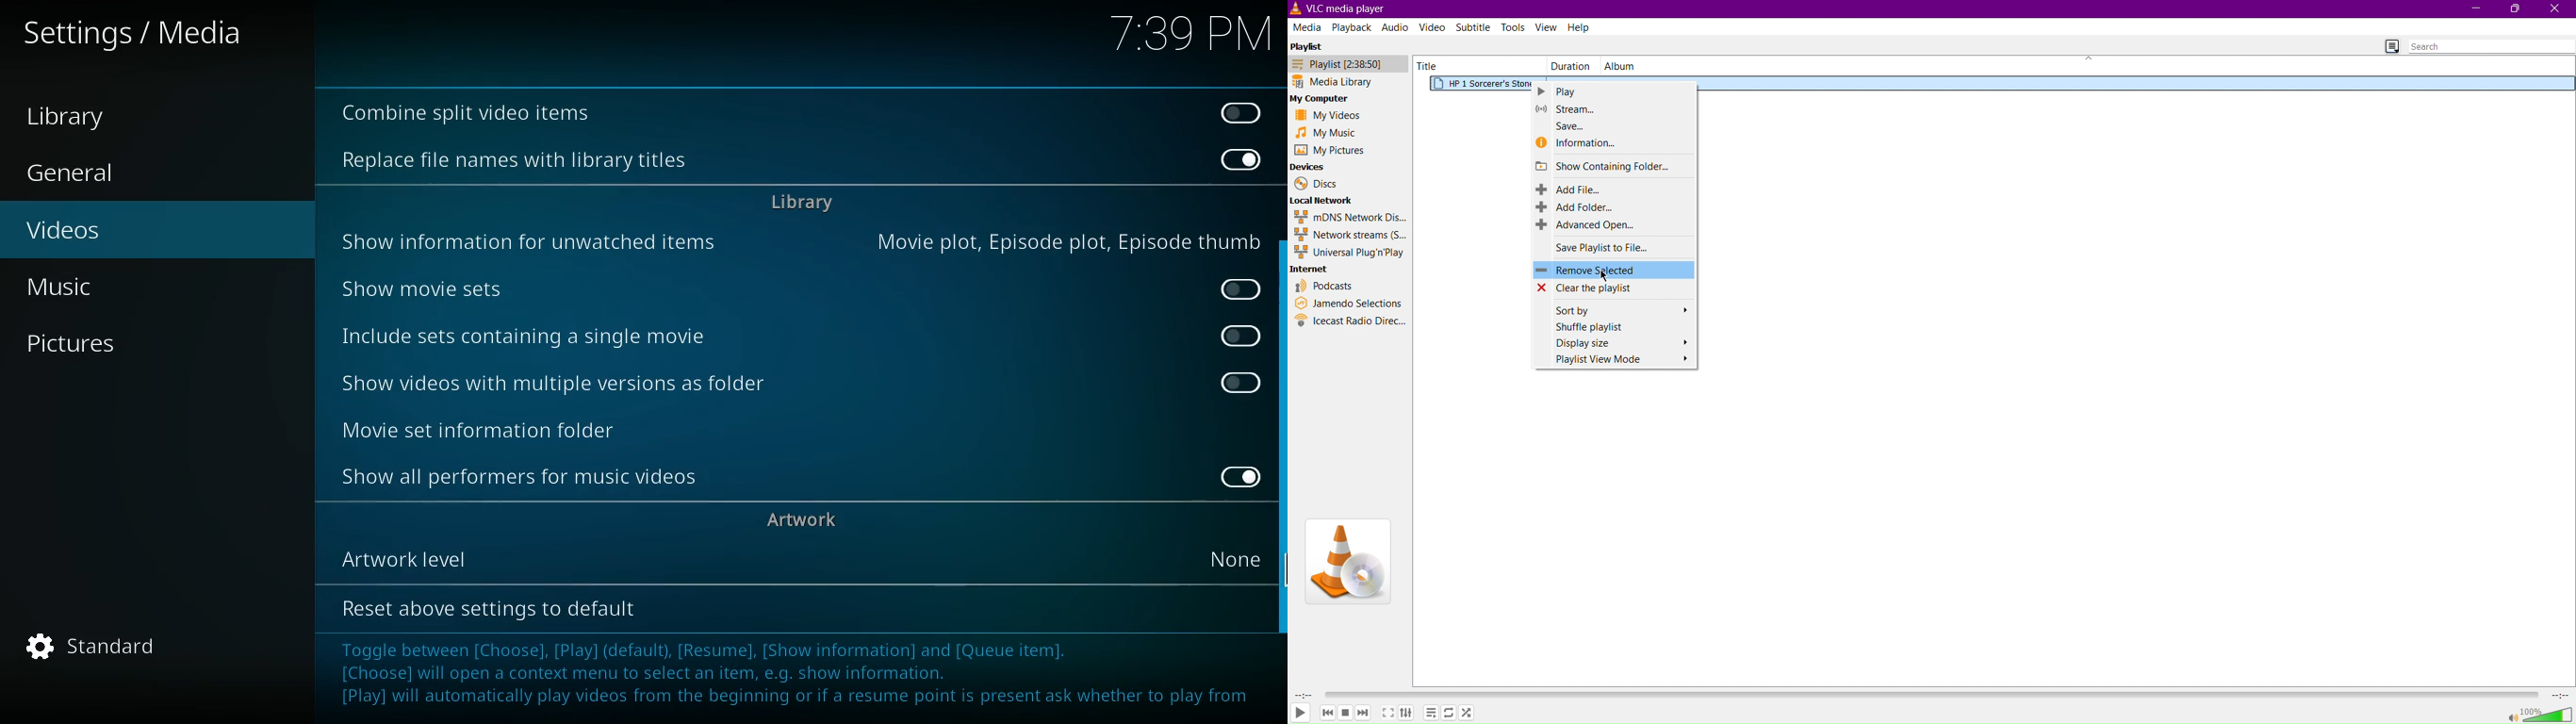  Describe the element at coordinates (562, 338) in the screenshot. I see `include sets` at that location.